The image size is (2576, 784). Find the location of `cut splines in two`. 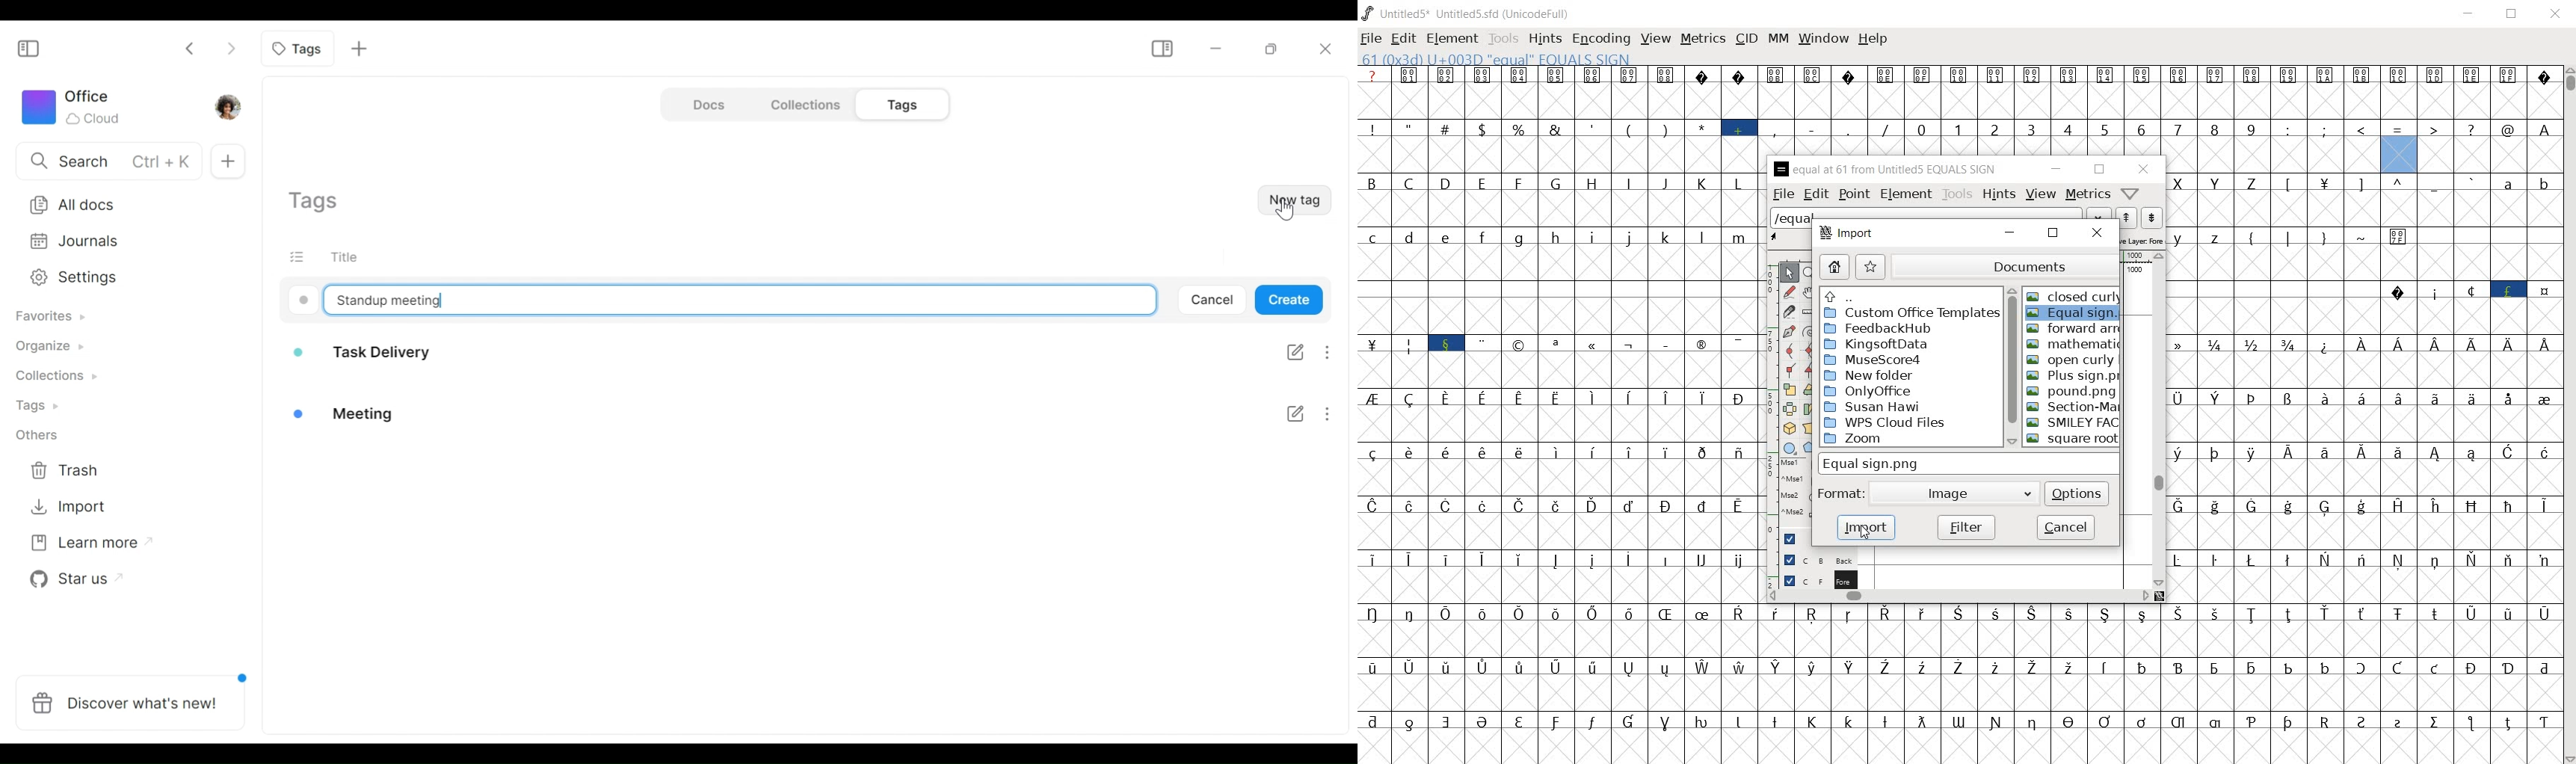

cut splines in two is located at coordinates (1788, 310).